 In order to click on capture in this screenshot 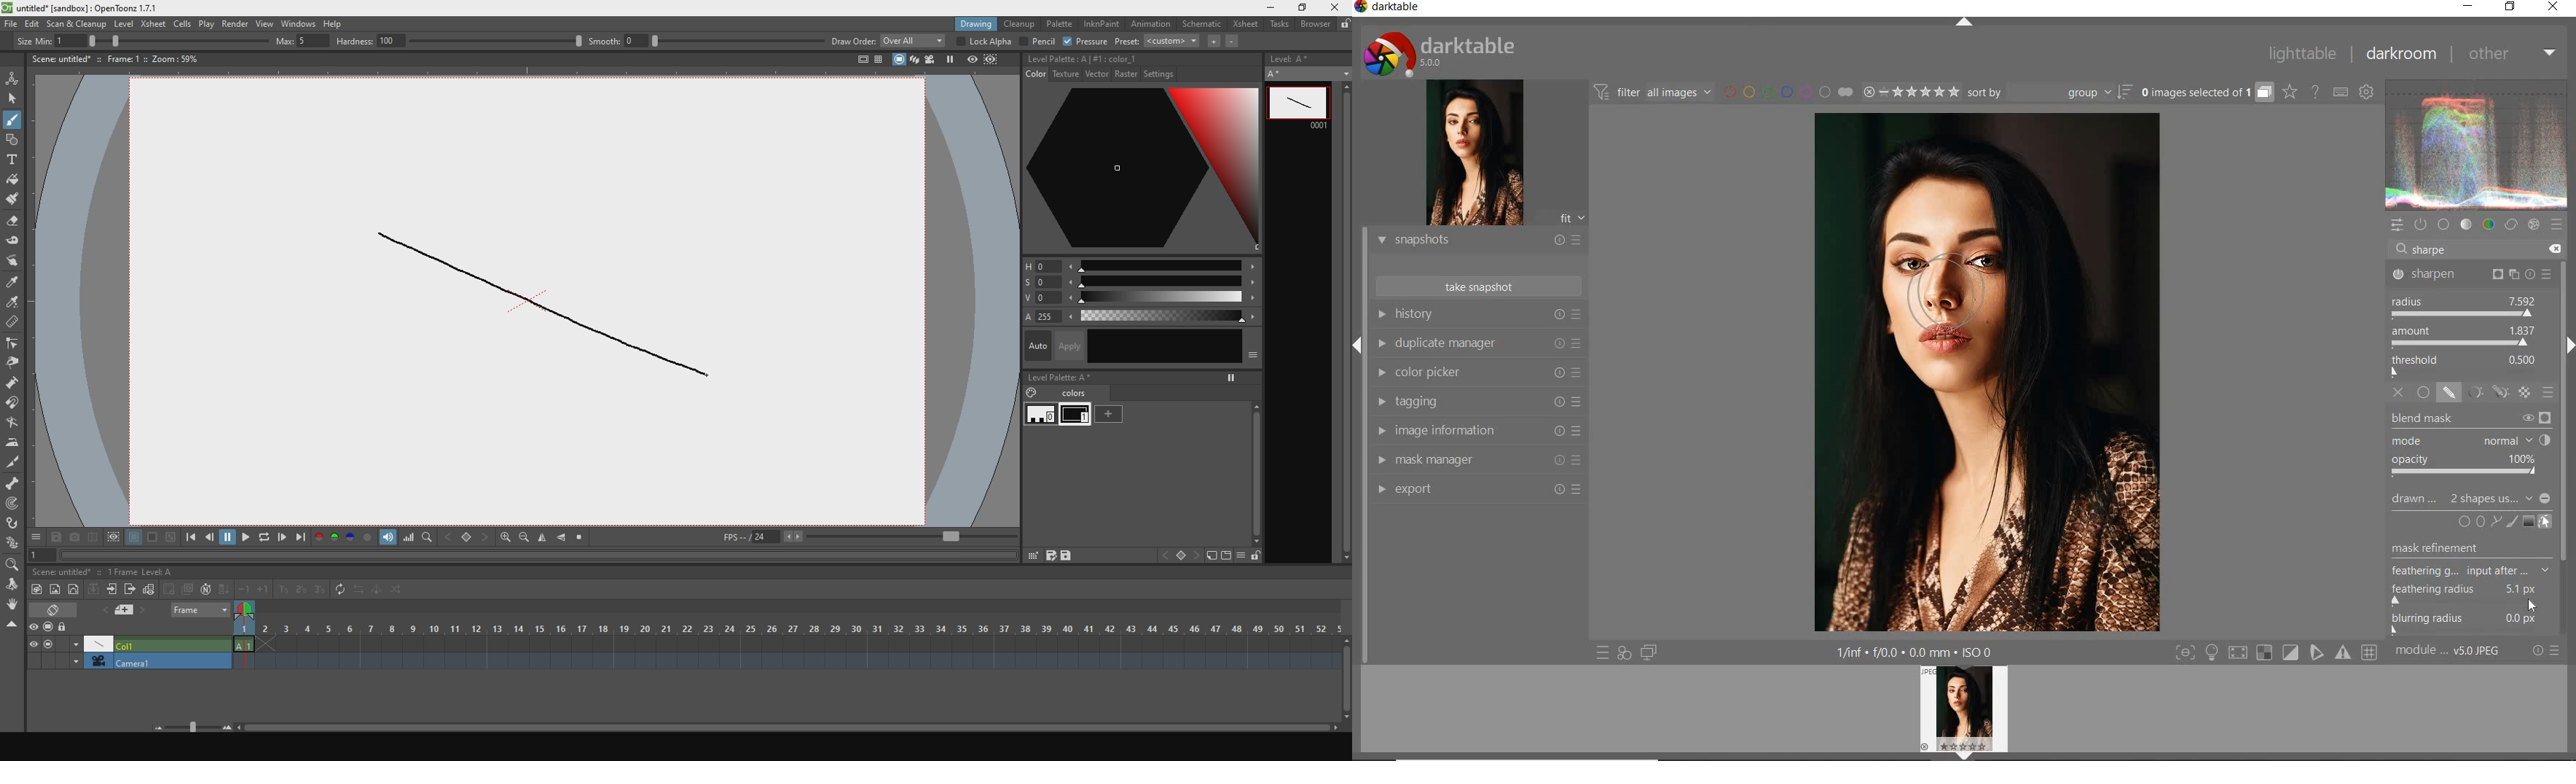, I will do `click(73, 538)`.